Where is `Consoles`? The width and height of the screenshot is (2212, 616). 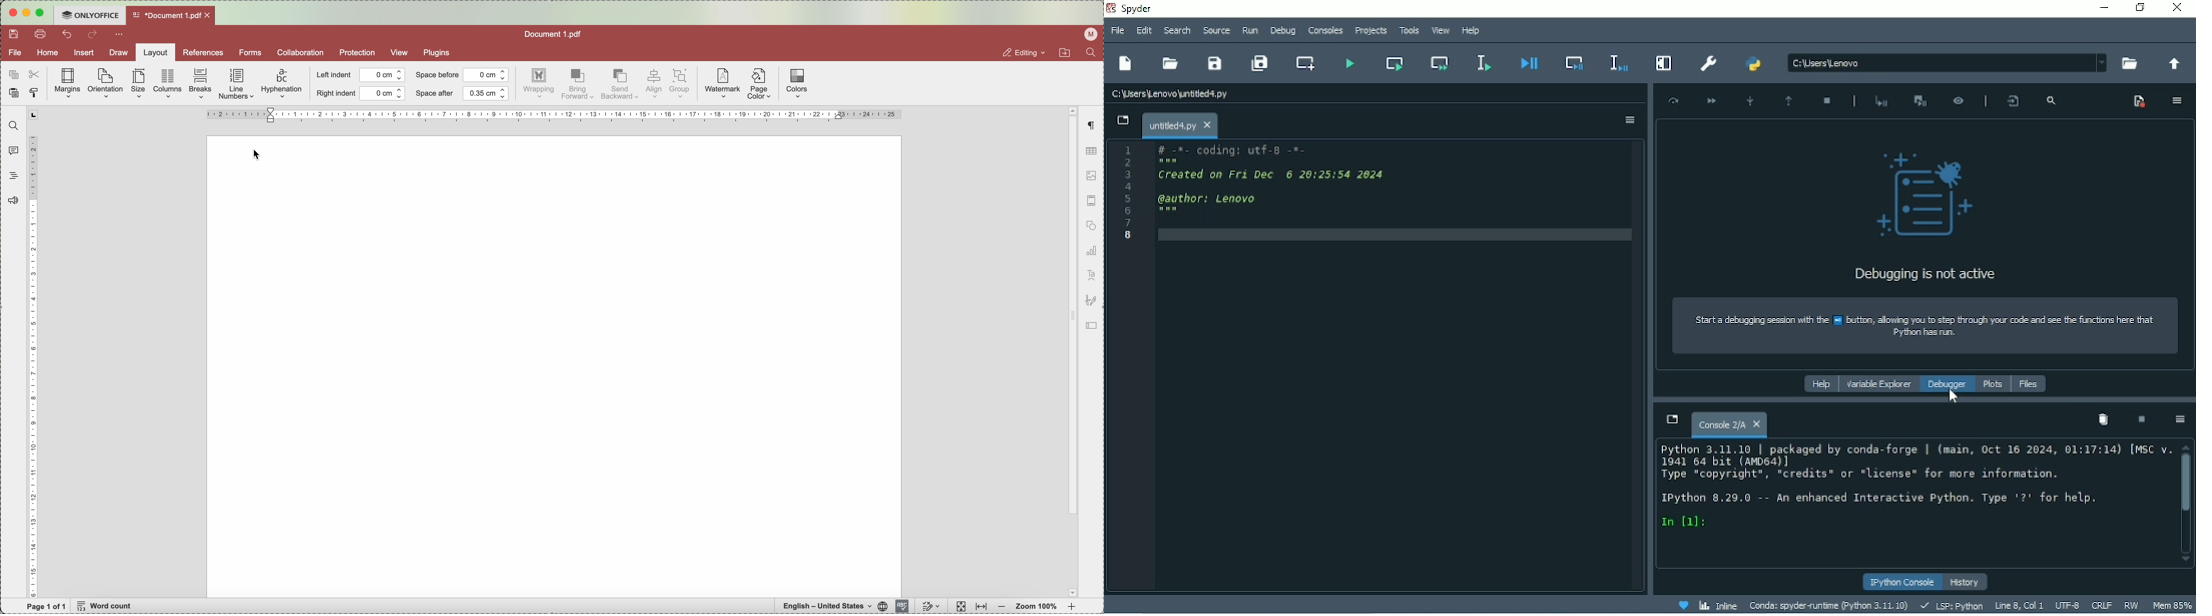 Consoles is located at coordinates (1325, 30).